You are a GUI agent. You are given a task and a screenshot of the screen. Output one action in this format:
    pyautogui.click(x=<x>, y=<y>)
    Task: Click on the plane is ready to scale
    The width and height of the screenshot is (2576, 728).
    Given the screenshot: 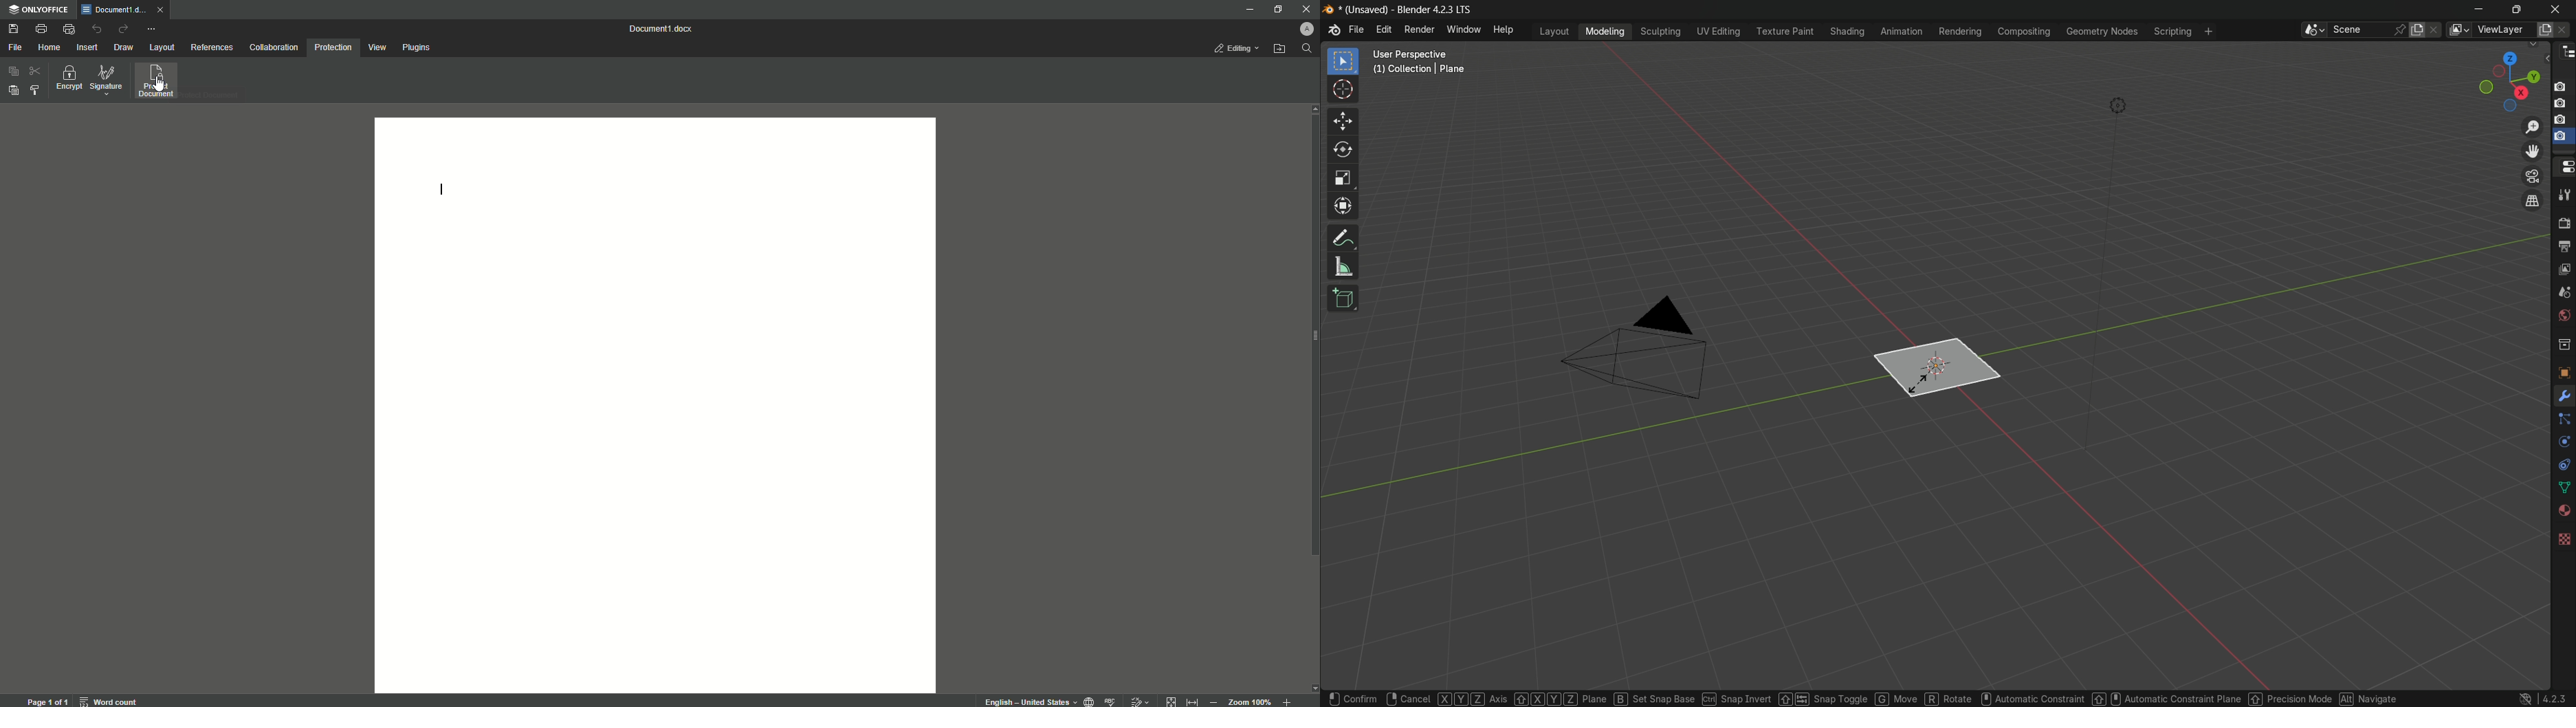 What is the action you would take?
    pyautogui.click(x=1923, y=379)
    